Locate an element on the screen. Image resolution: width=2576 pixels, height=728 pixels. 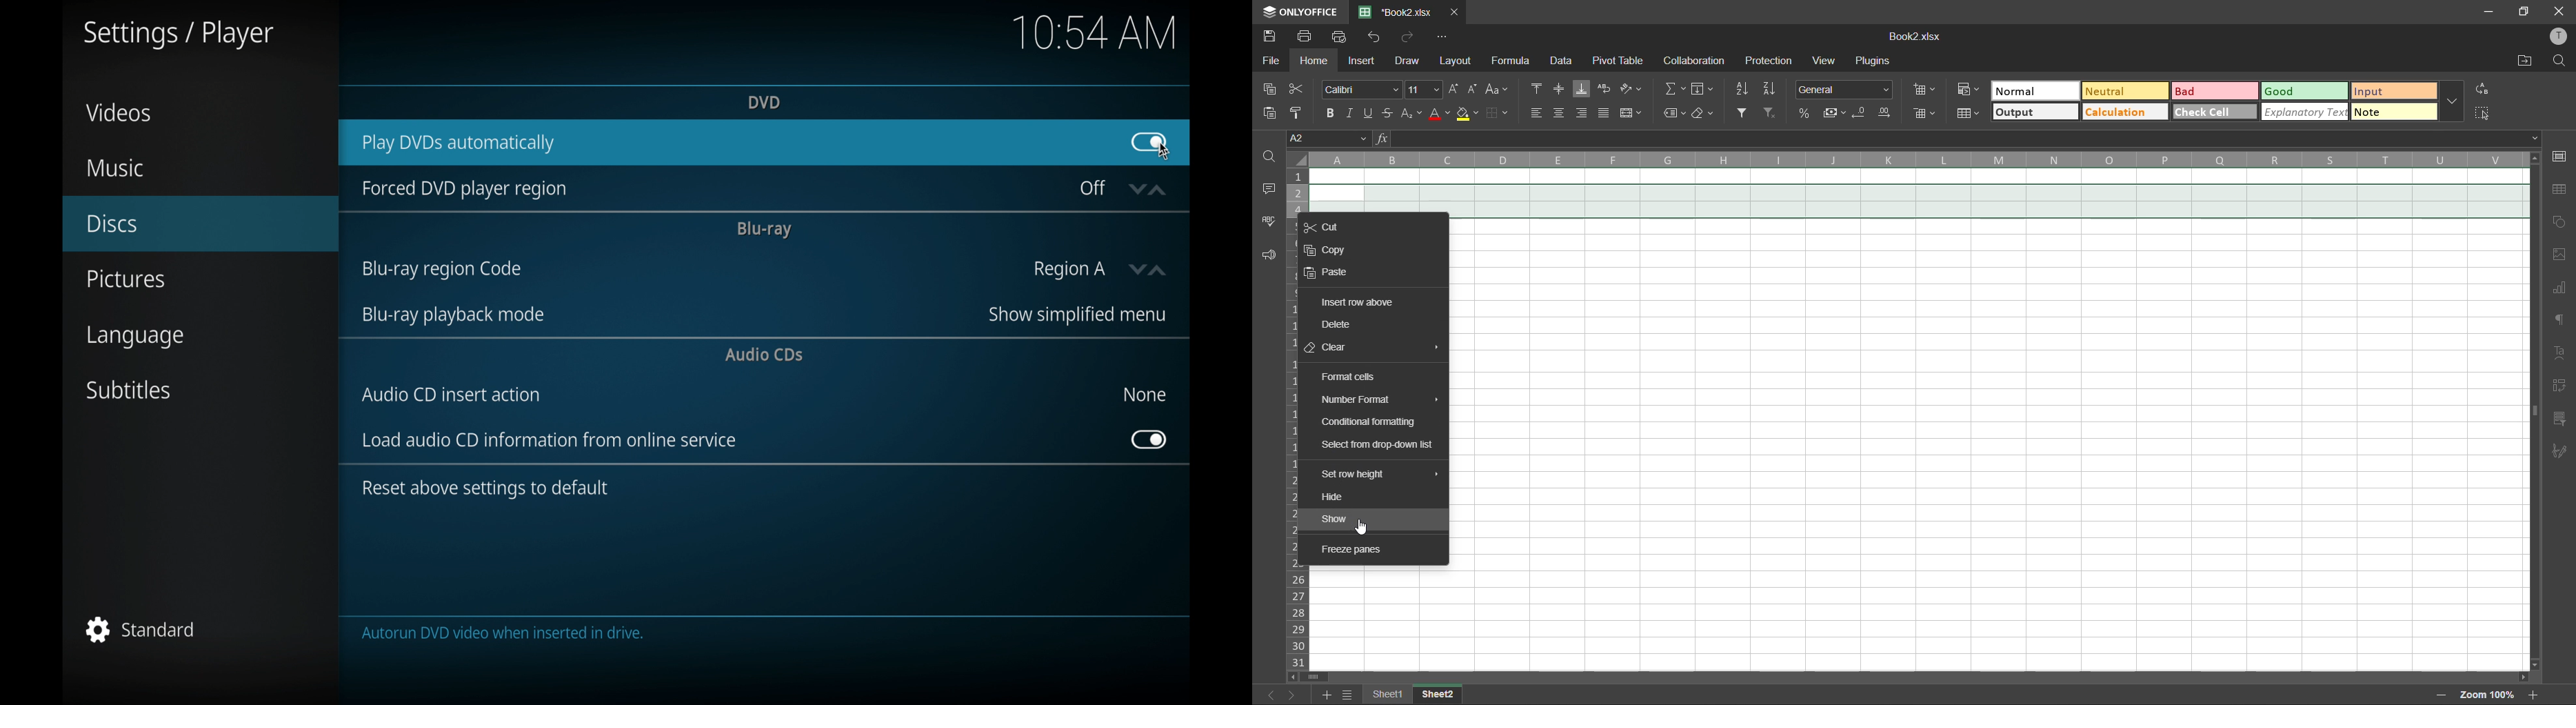
add sheet is located at coordinates (1326, 693).